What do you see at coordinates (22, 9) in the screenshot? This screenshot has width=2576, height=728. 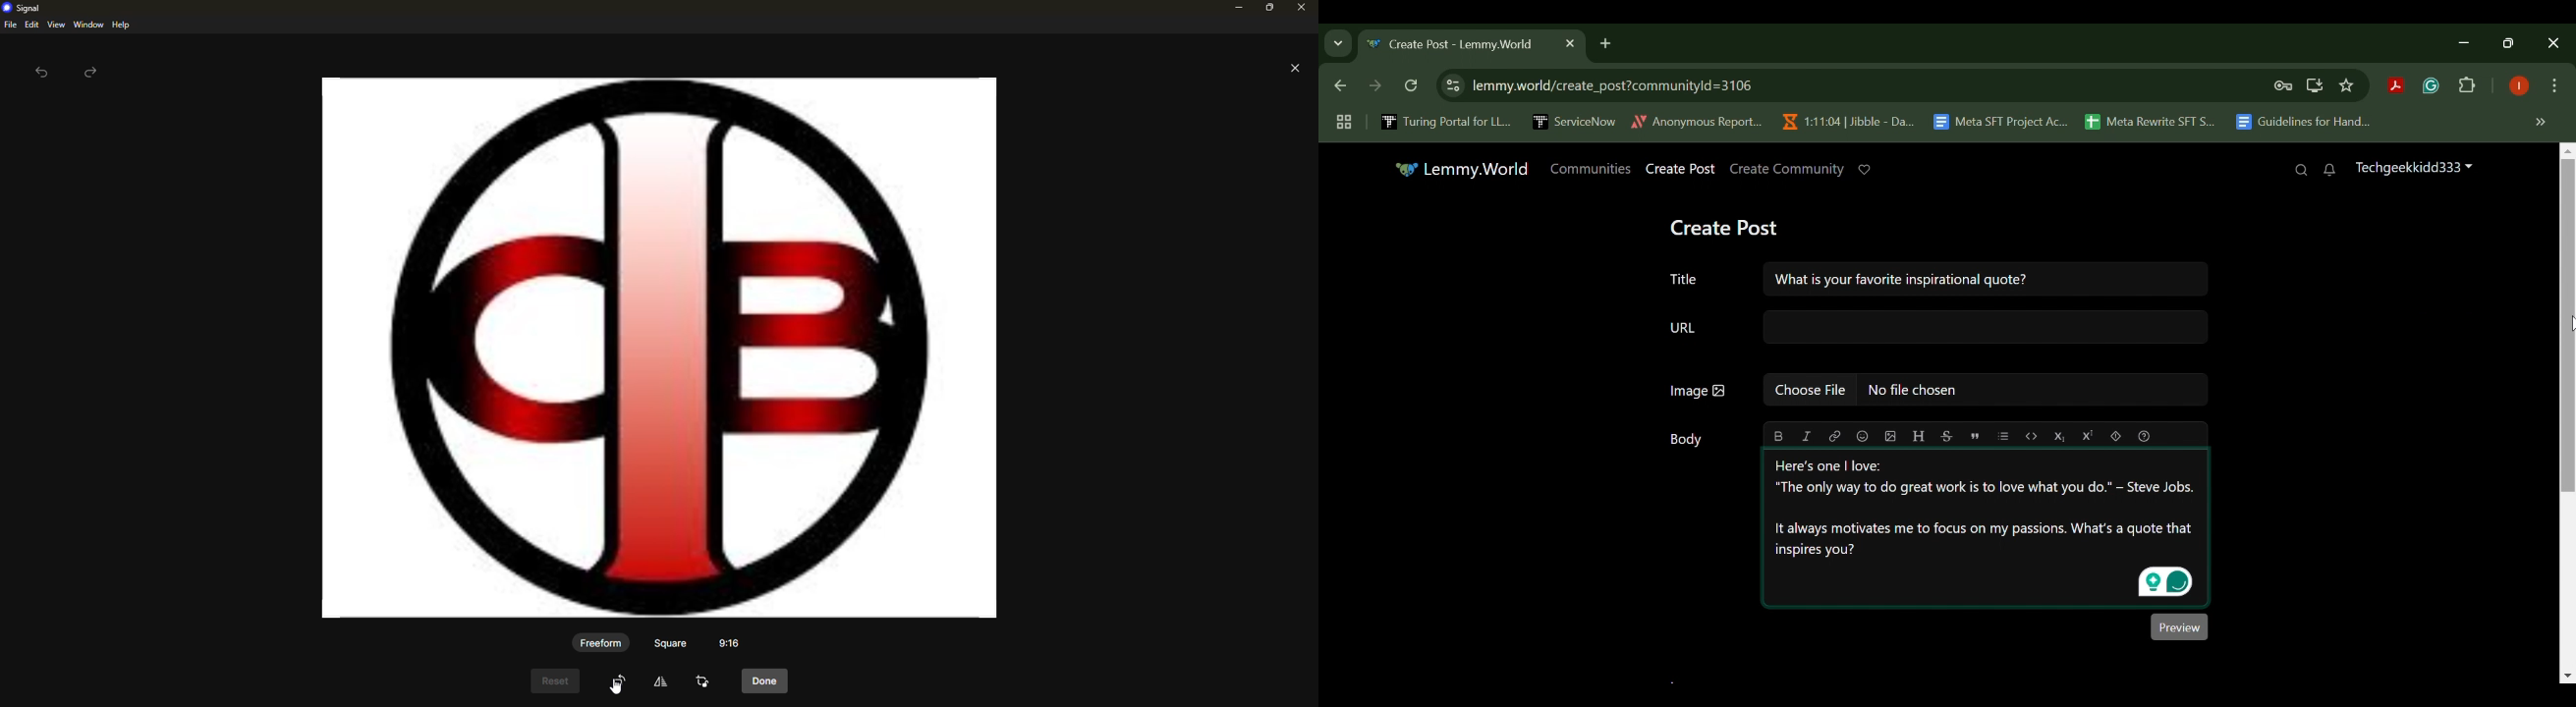 I see `signal` at bounding box center [22, 9].